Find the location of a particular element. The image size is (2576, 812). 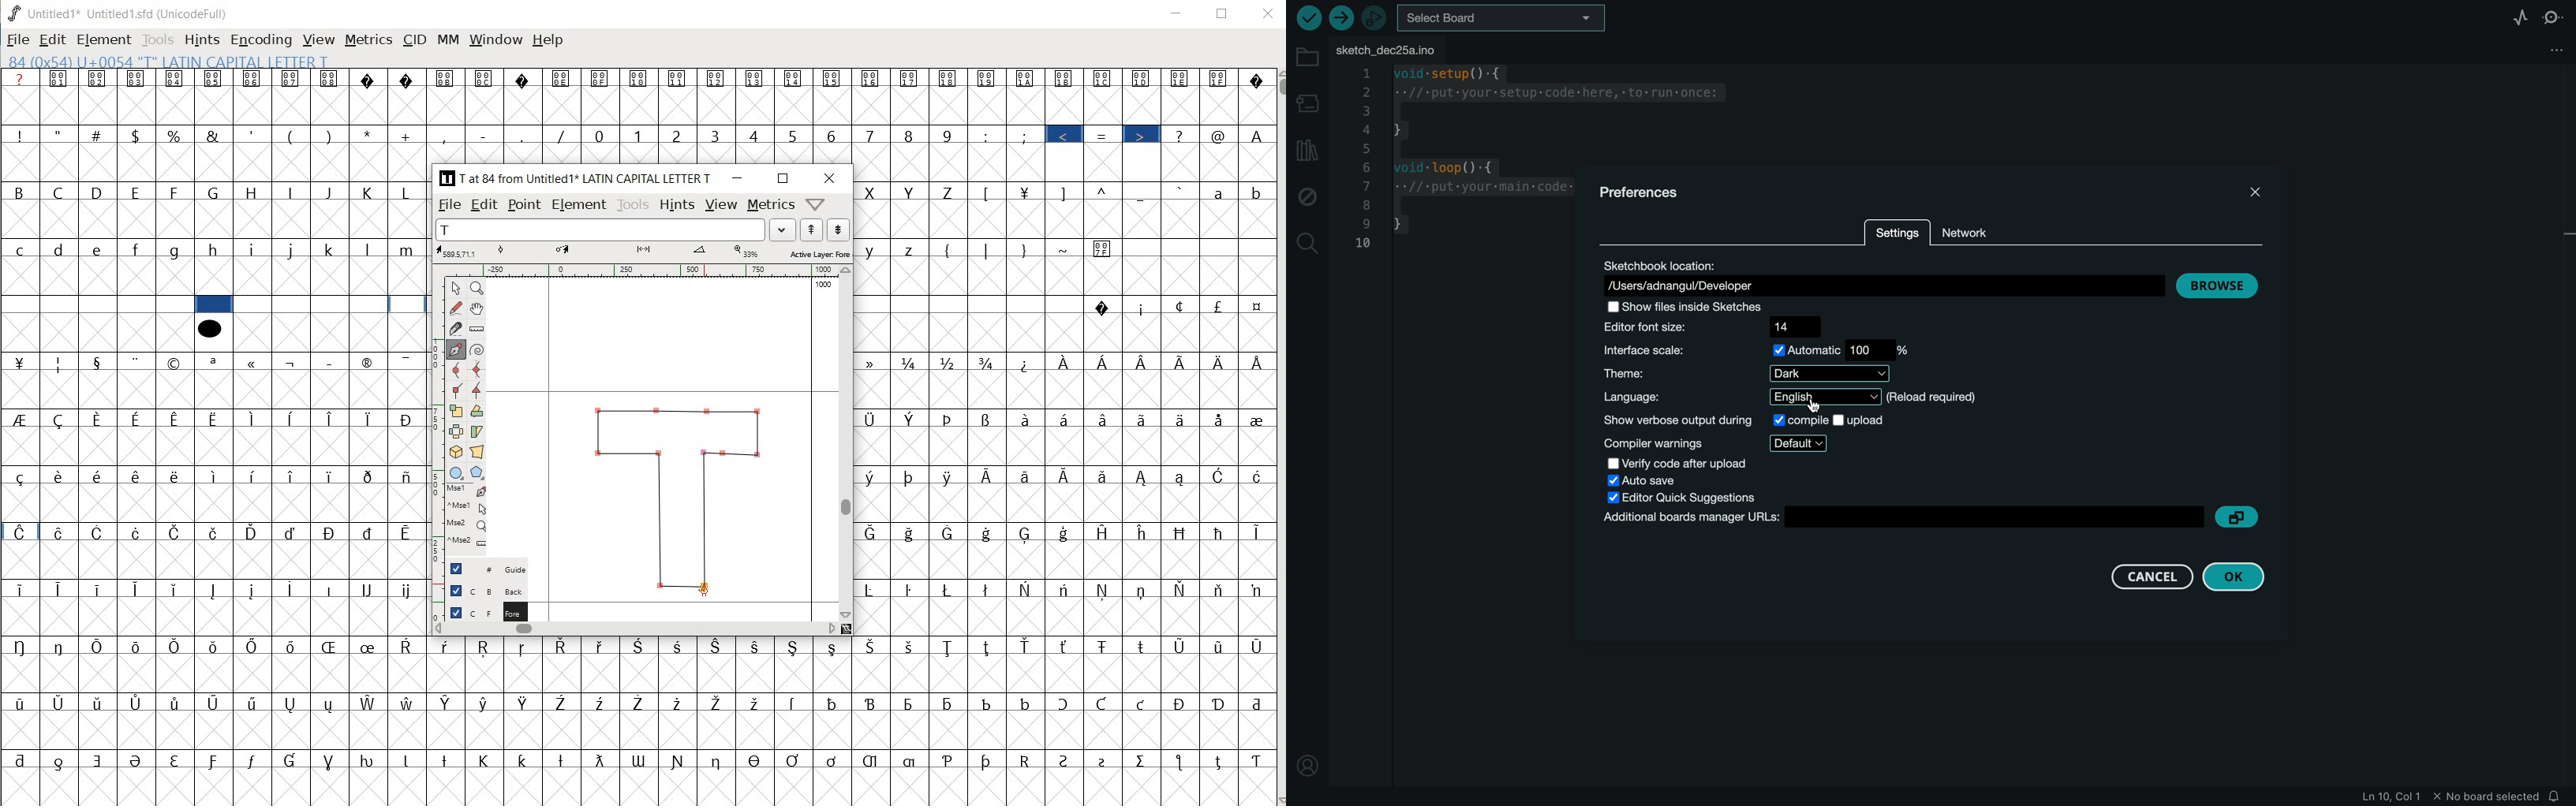

Symbol is located at coordinates (640, 760).